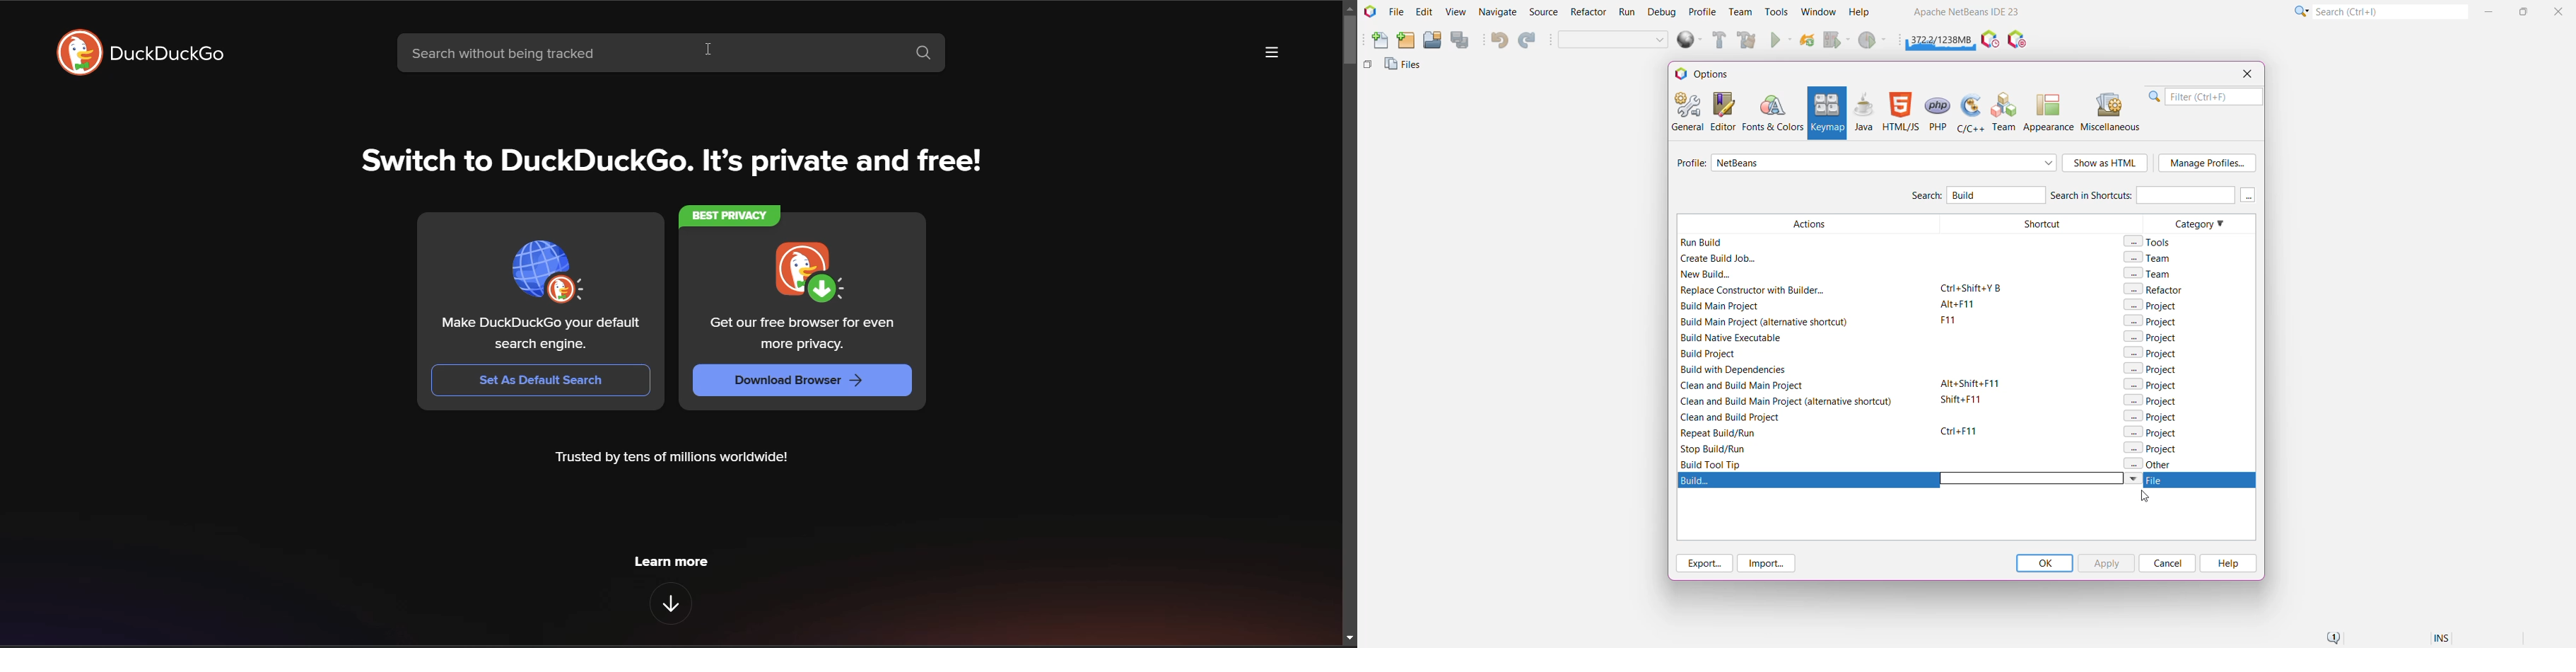 The image size is (2576, 672). I want to click on Vertical Scroll Bar, so click(2249, 342).